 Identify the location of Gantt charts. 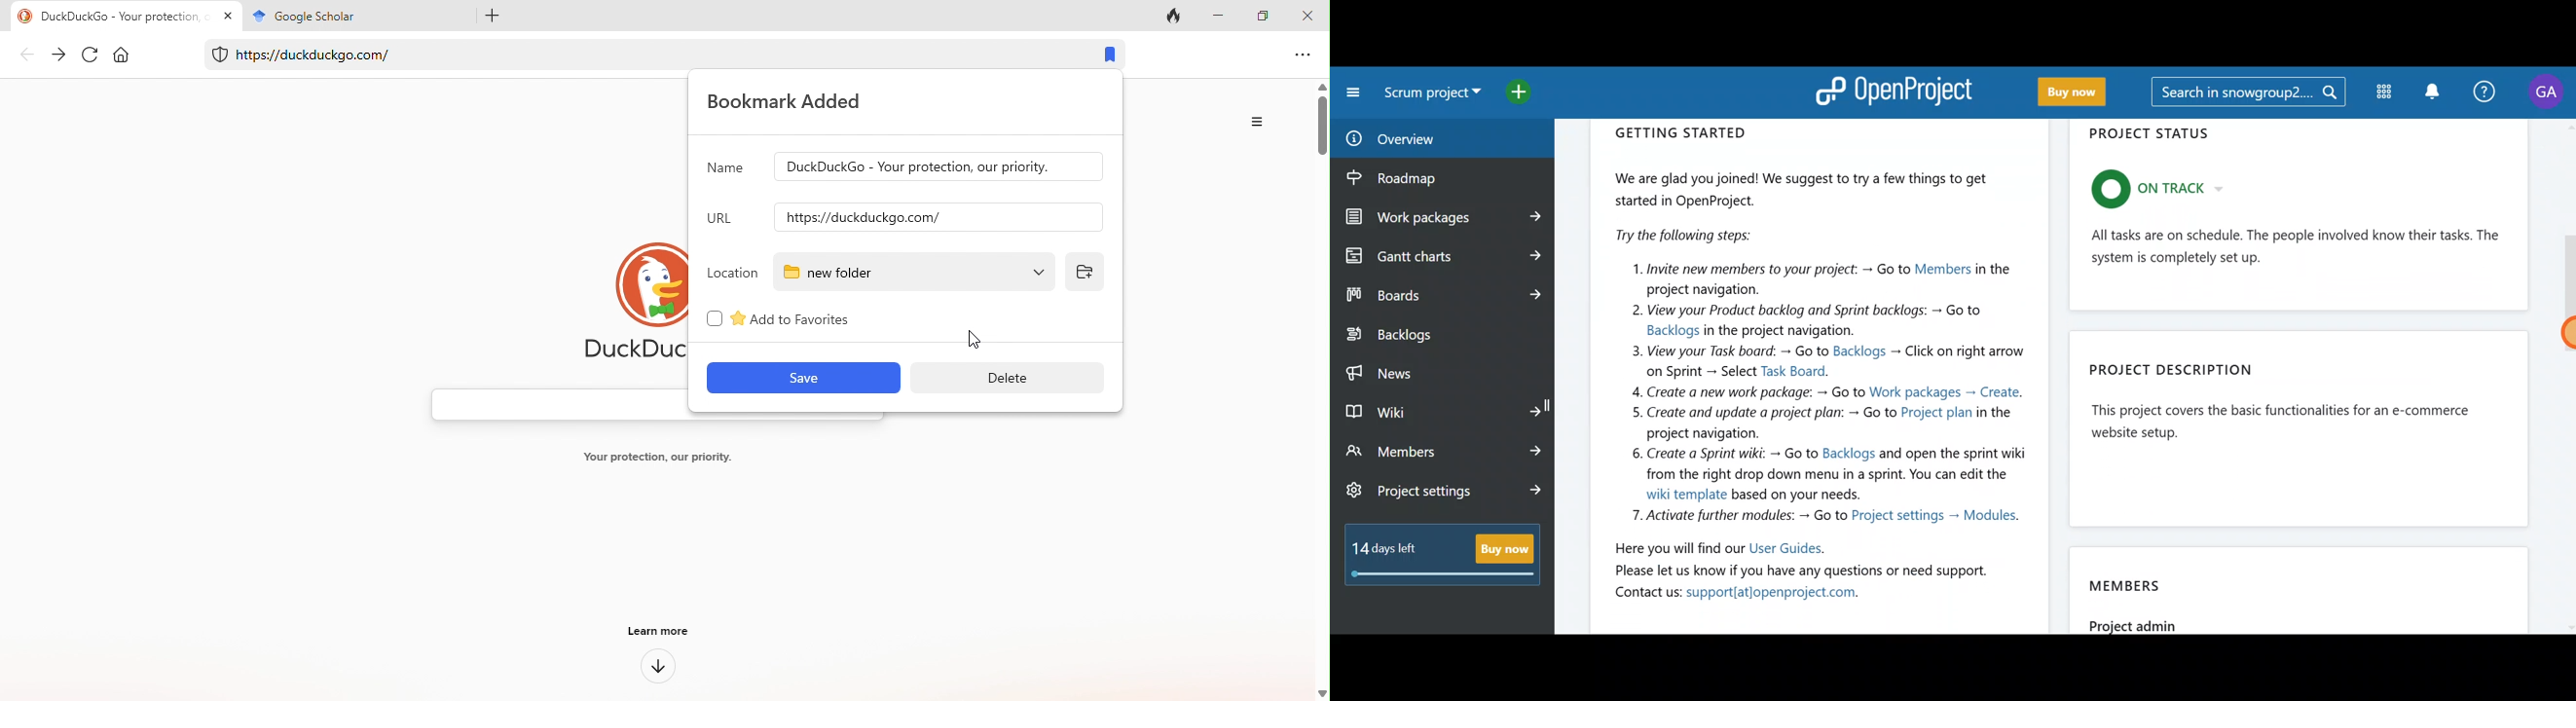
(1440, 254).